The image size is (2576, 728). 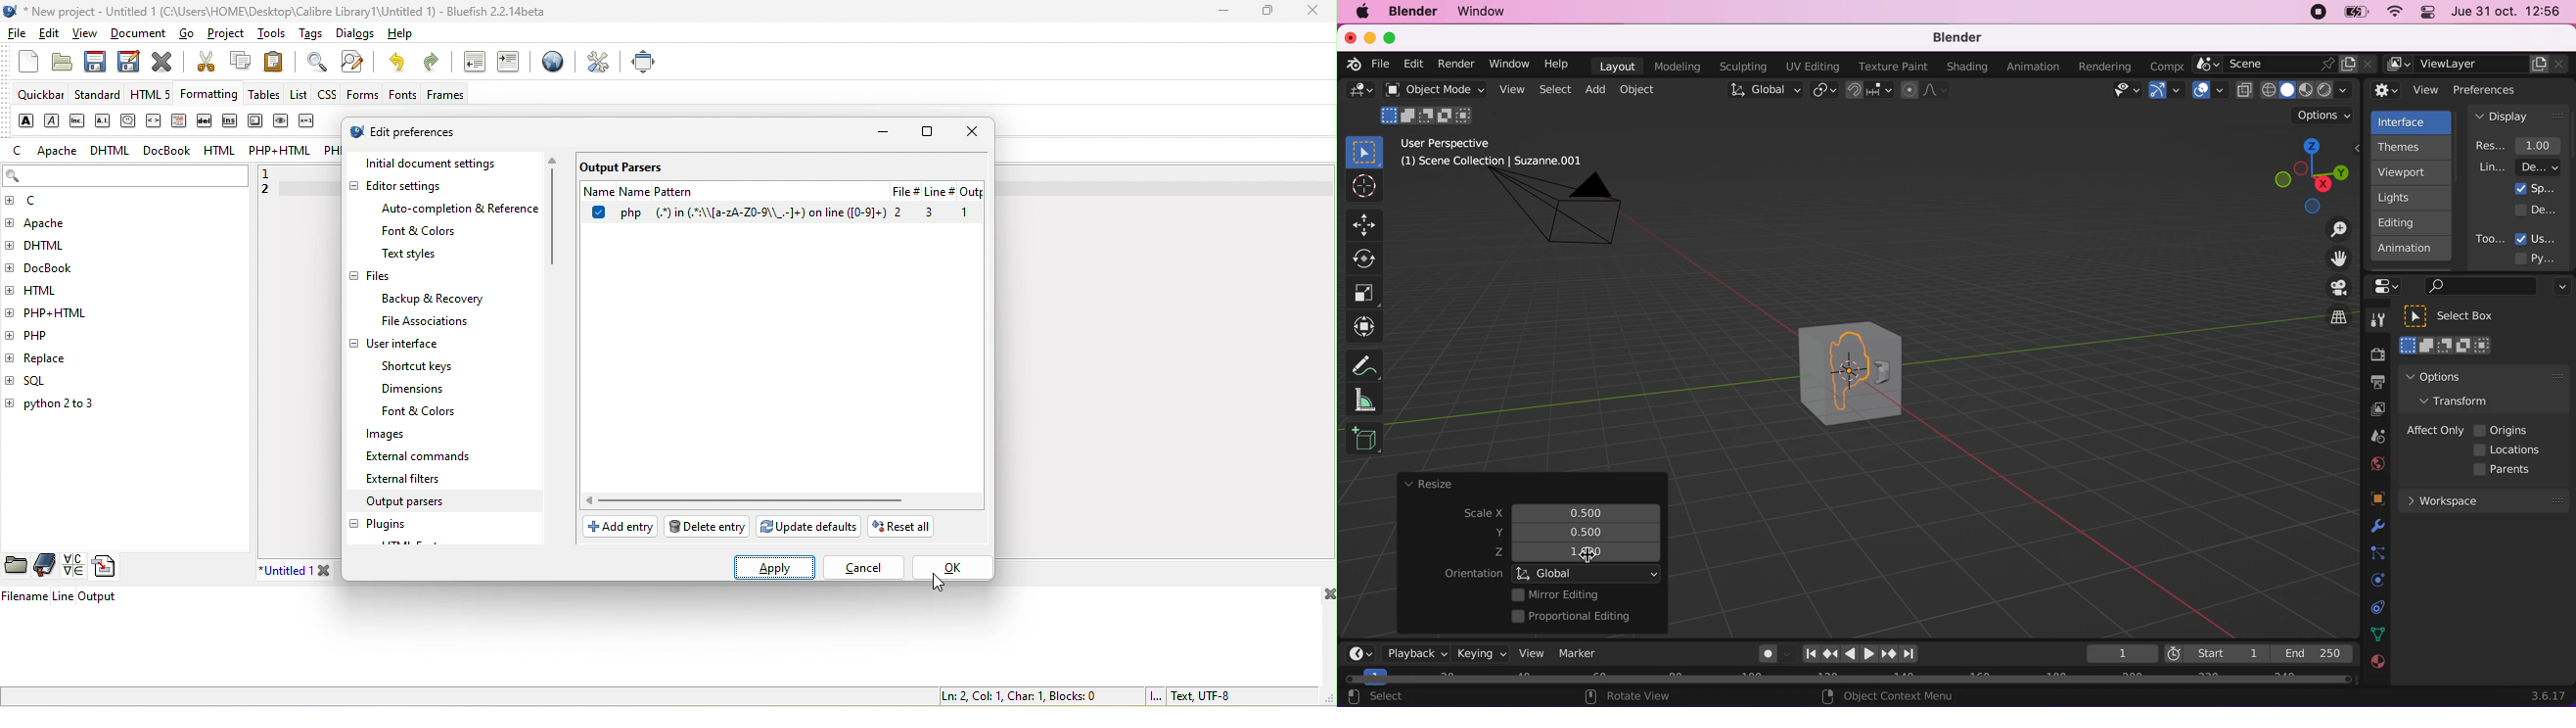 I want to click on output parsers, so click(x=623, y=165).